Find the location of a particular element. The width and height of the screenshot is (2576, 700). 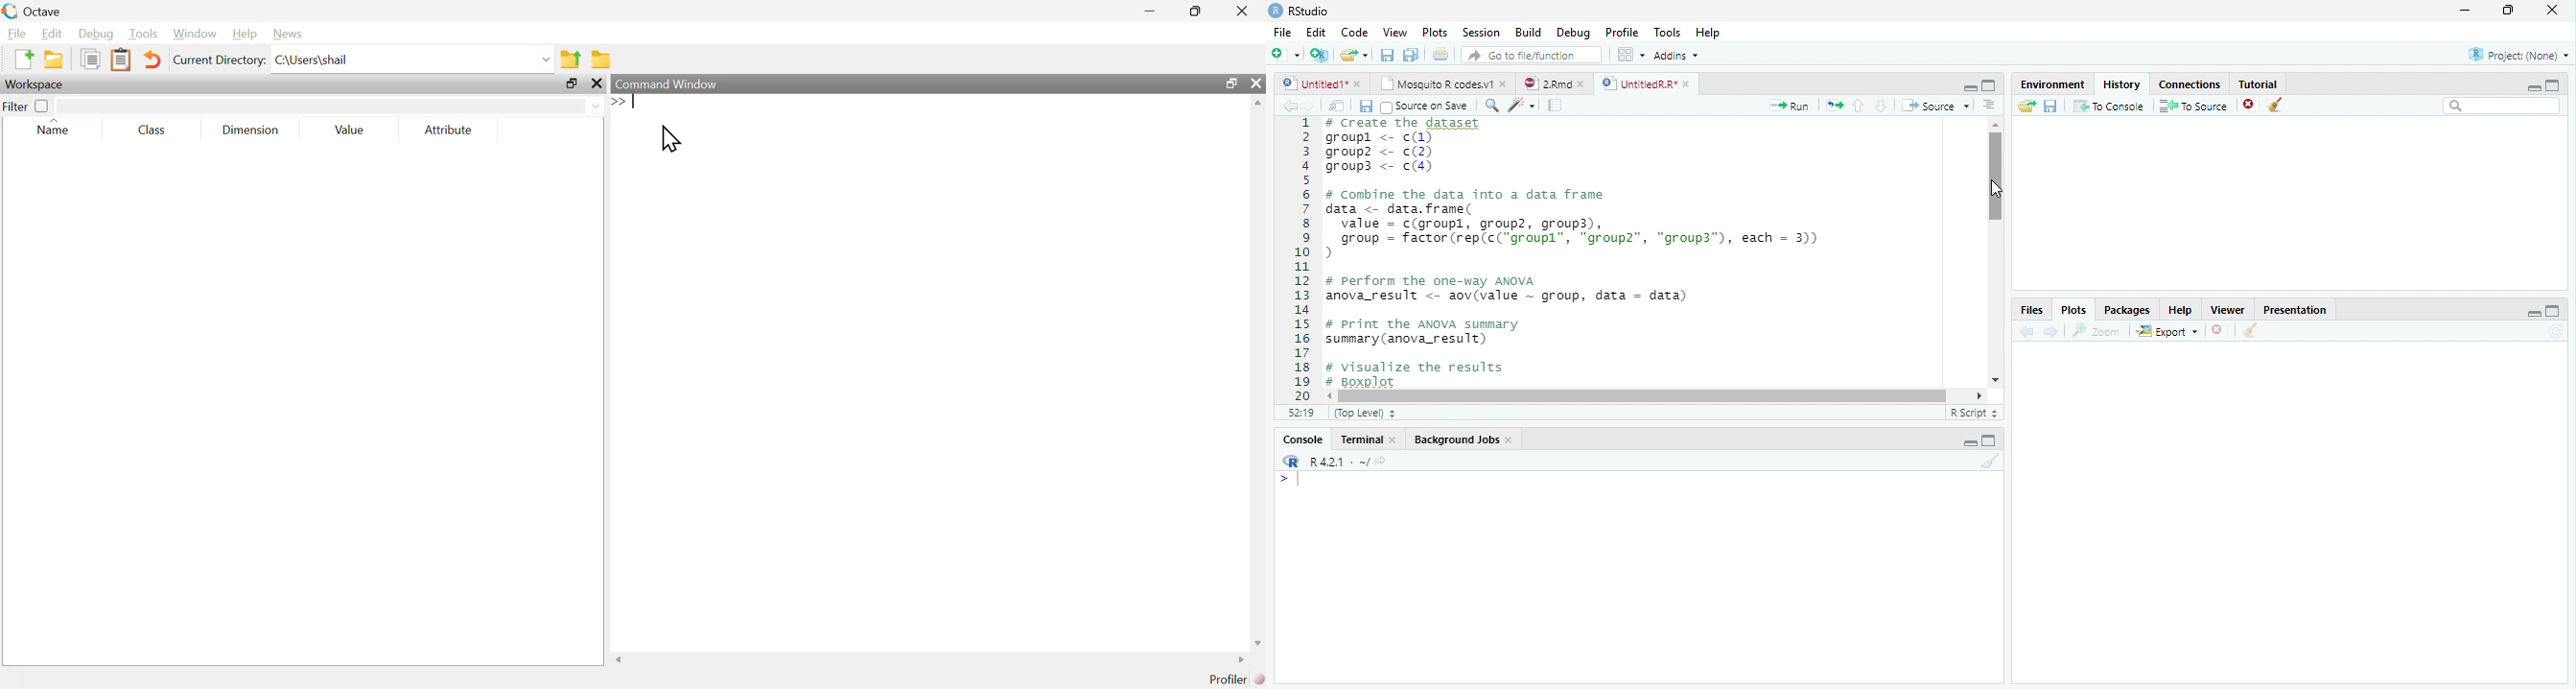

Files is located at coordinates (2030, 310).